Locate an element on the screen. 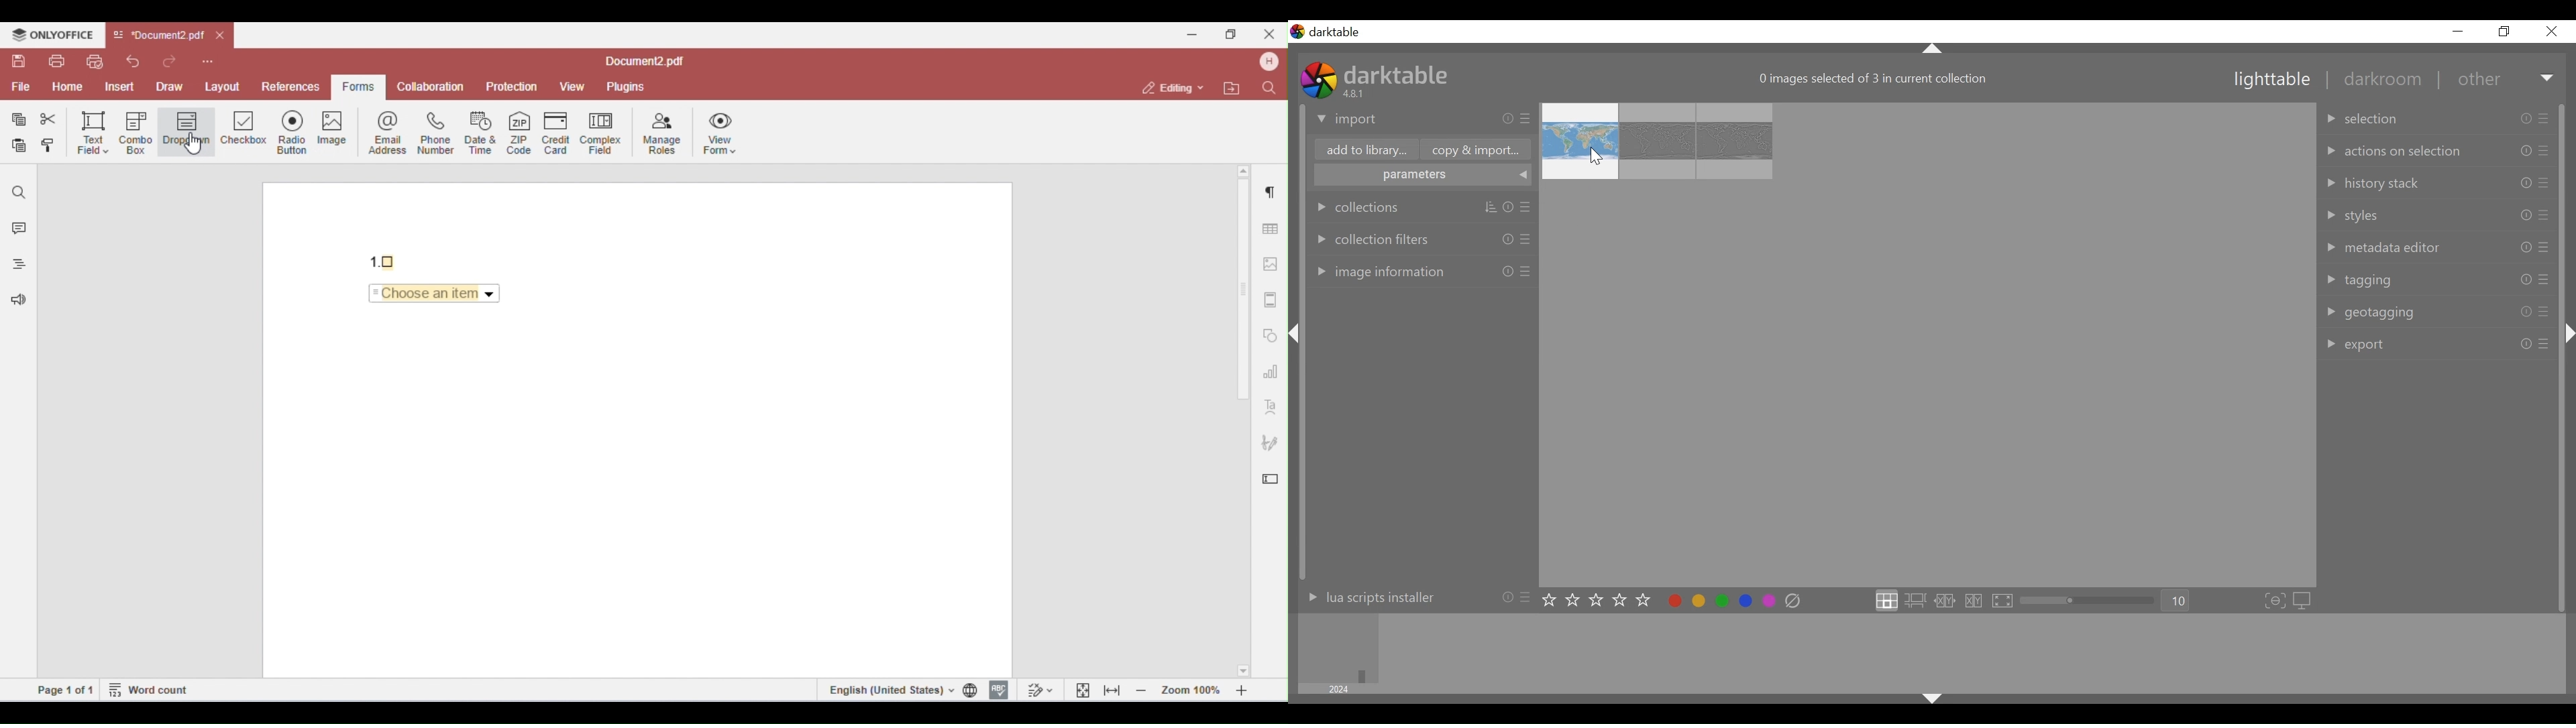   is located at coordinates (1935, 703).